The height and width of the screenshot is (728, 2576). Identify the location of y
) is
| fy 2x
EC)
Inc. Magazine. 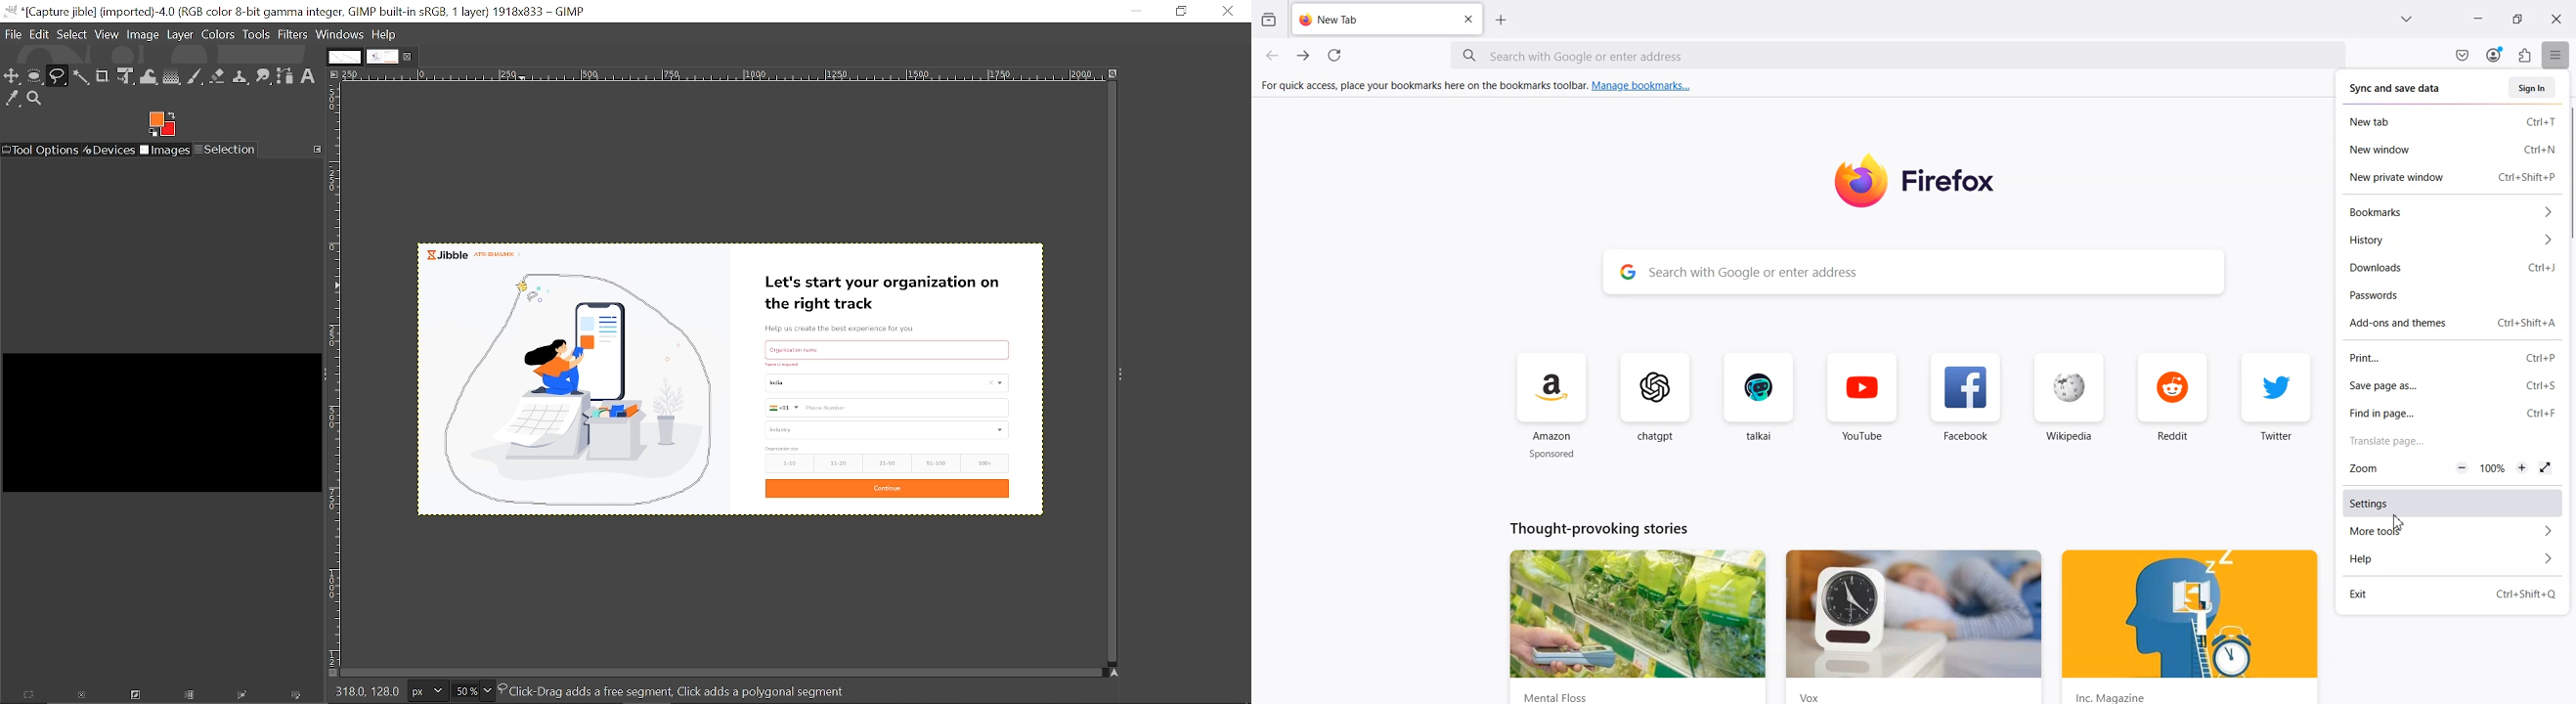
(2192, 625).